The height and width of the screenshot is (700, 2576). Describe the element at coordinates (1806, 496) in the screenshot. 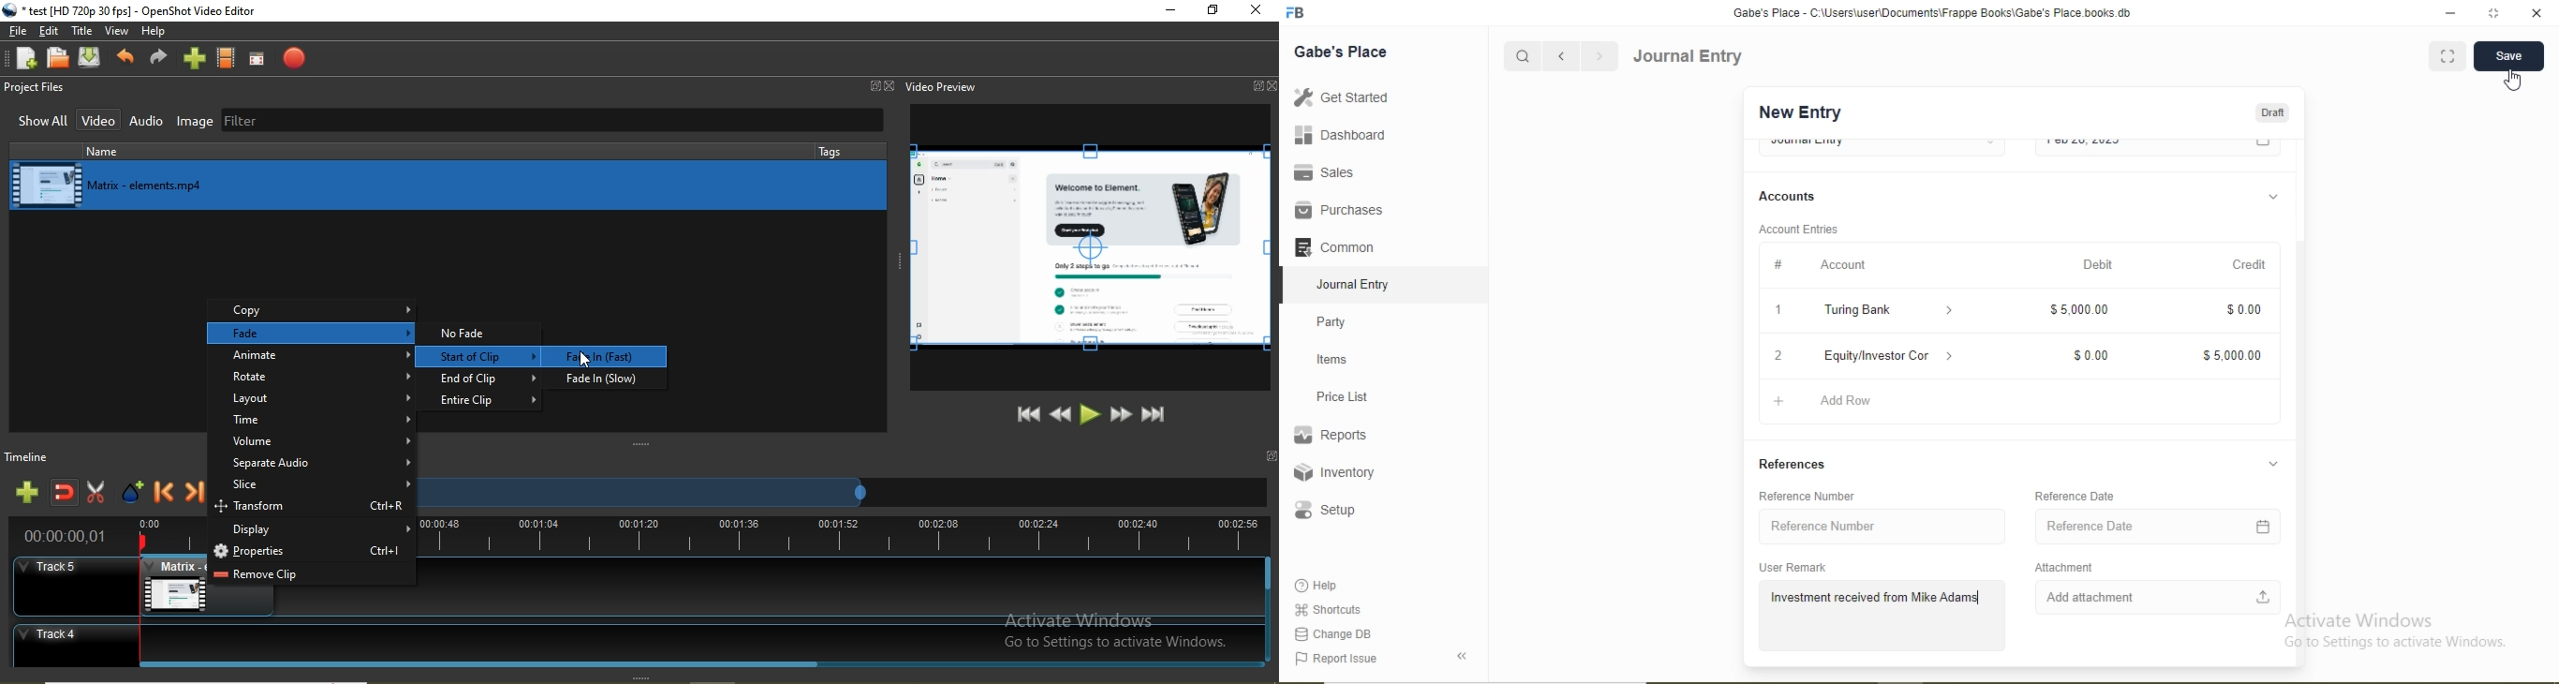

I see `Reference Number` at that location.